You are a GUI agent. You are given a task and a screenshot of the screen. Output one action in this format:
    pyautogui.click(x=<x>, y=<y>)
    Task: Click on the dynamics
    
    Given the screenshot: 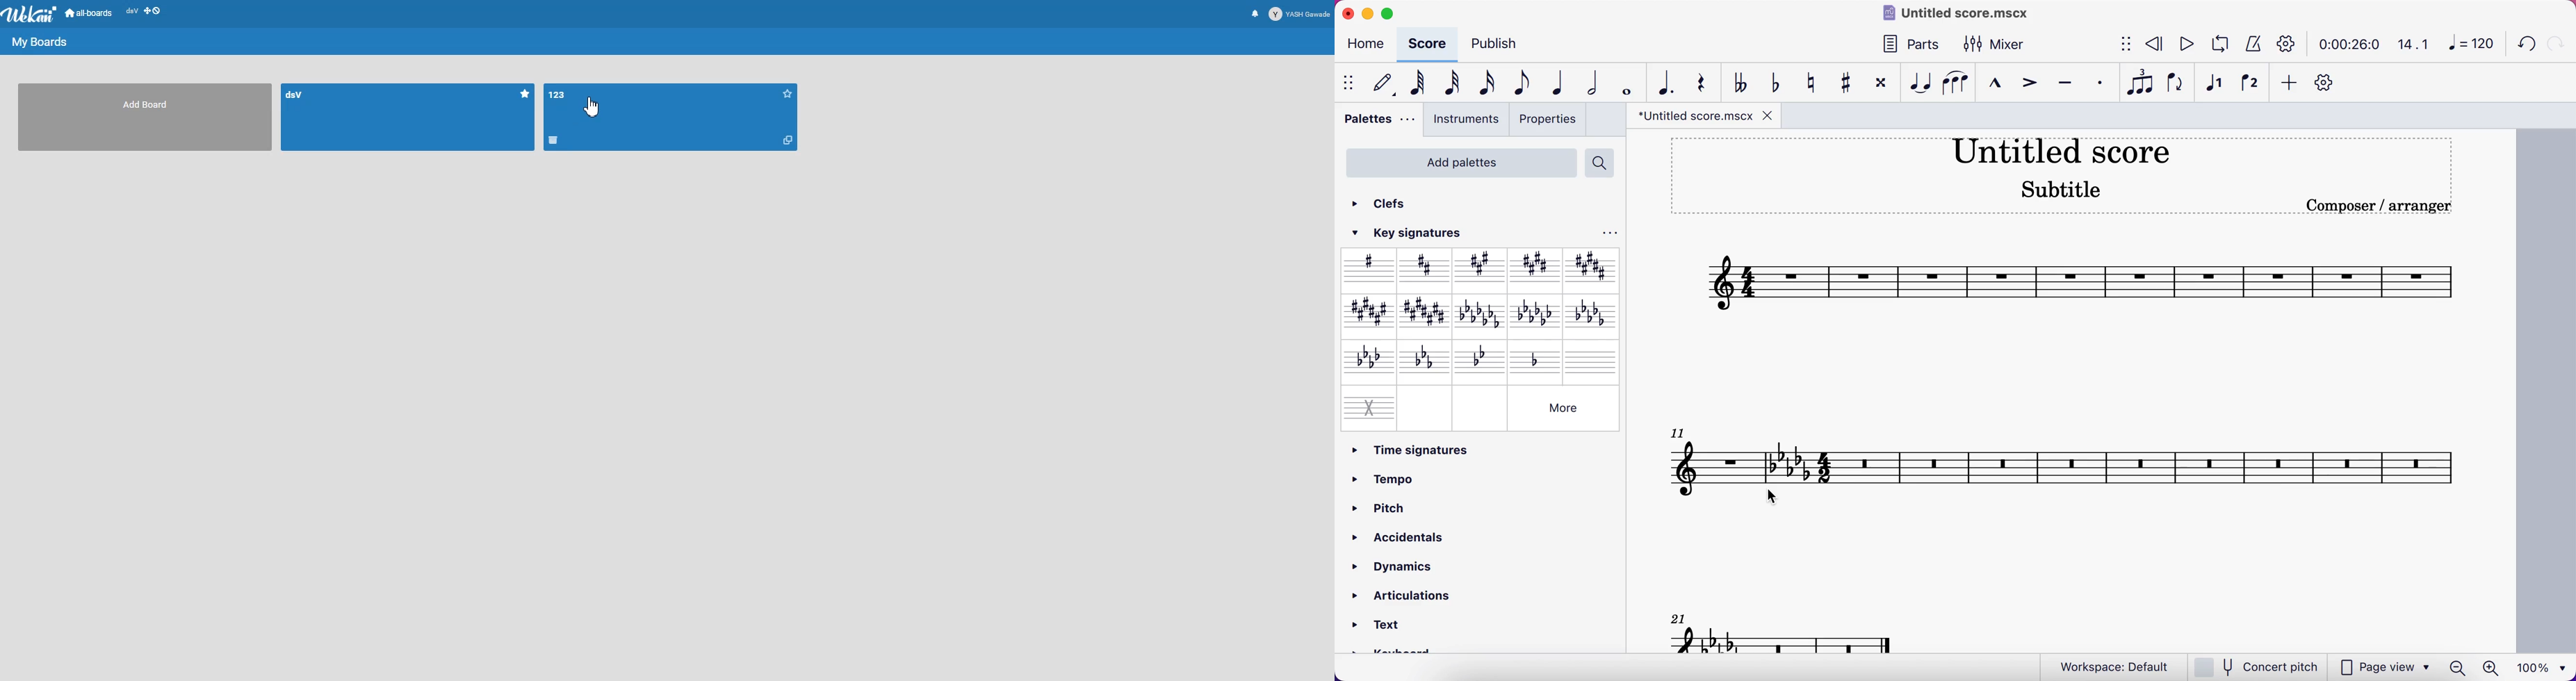 What is the action you would take?
    pyautogui.click(x=1411, y=564)
    